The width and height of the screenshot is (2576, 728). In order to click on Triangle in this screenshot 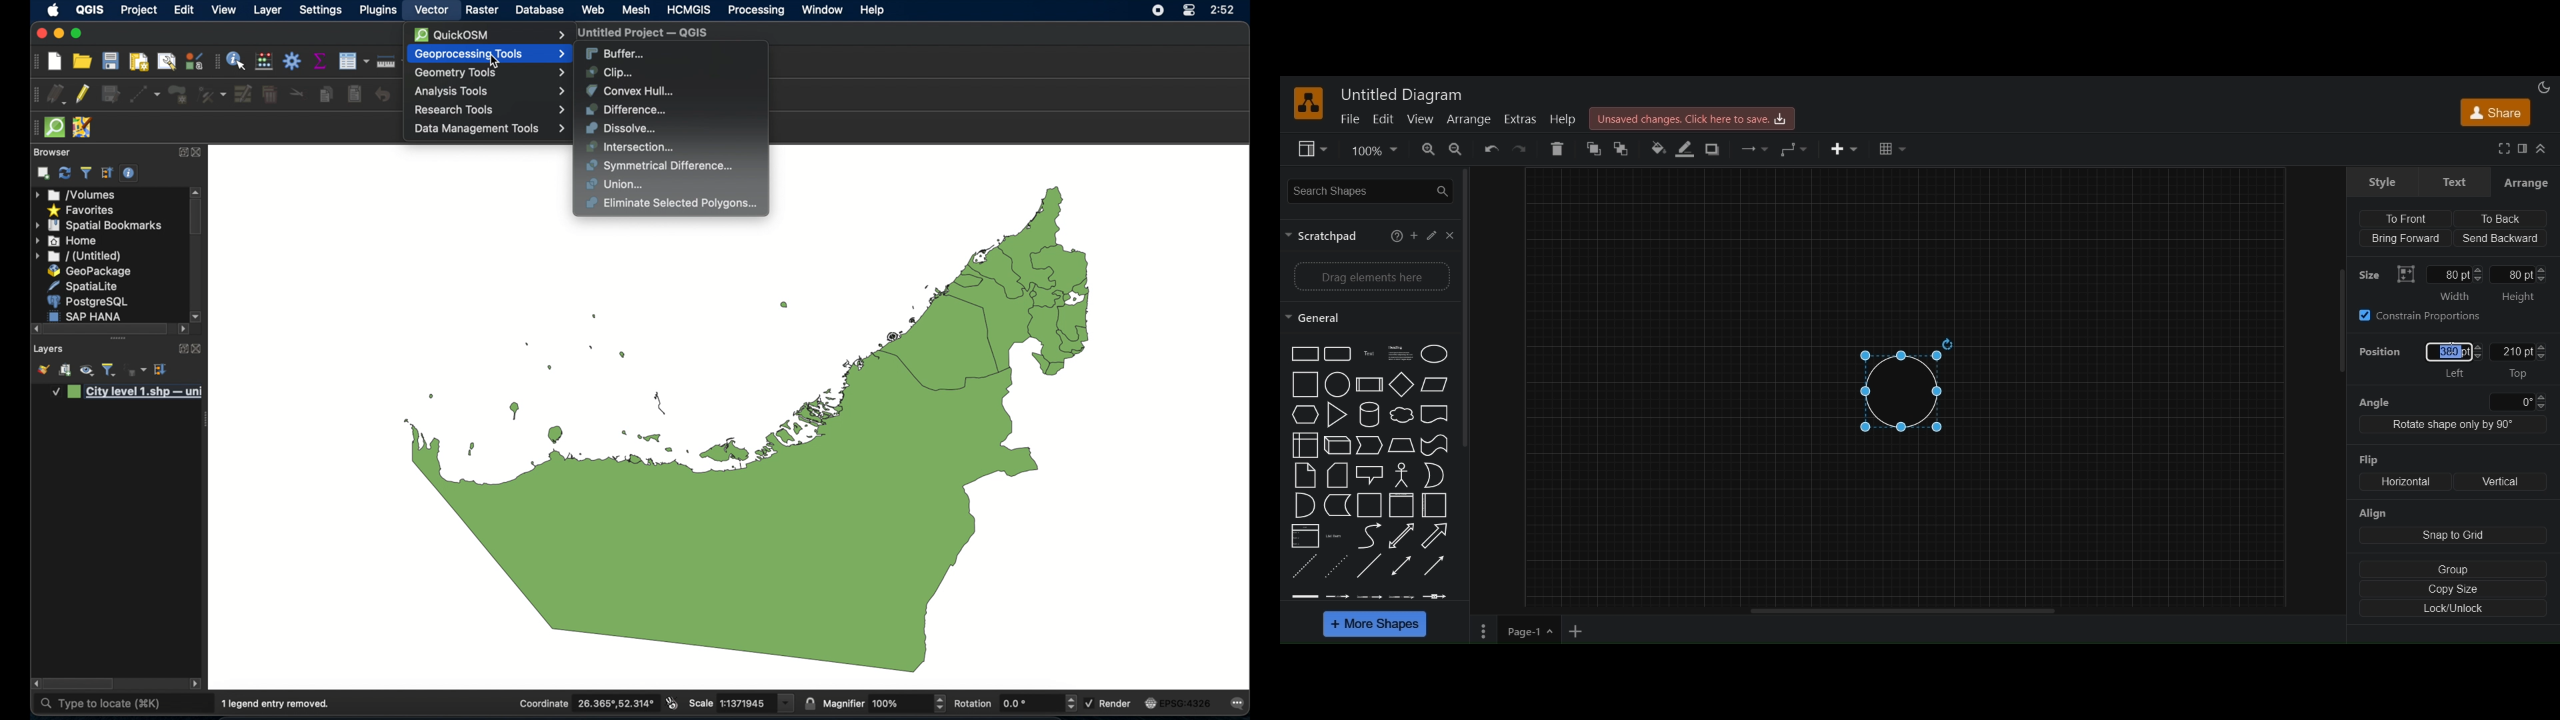, I will do `click(1338, 416)`.